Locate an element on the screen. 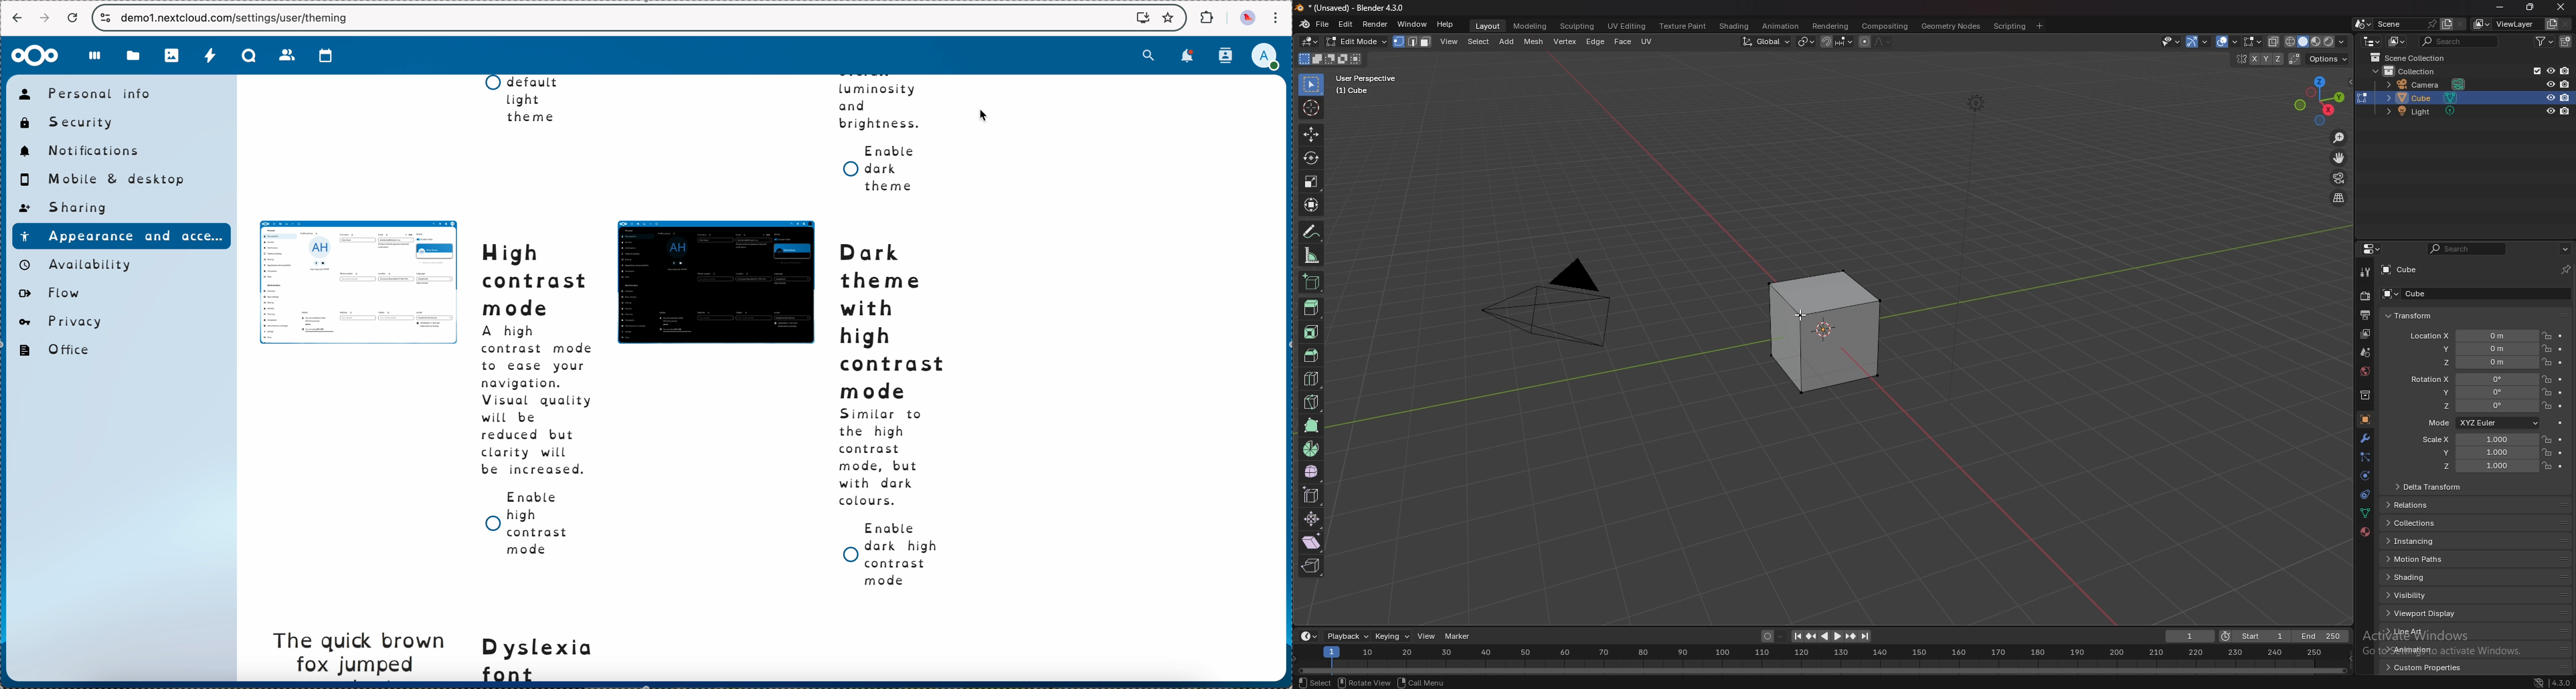 Image resolution: width=2576 pixels, height=700 pixels. display filter is located at coordinates (2470, 248).